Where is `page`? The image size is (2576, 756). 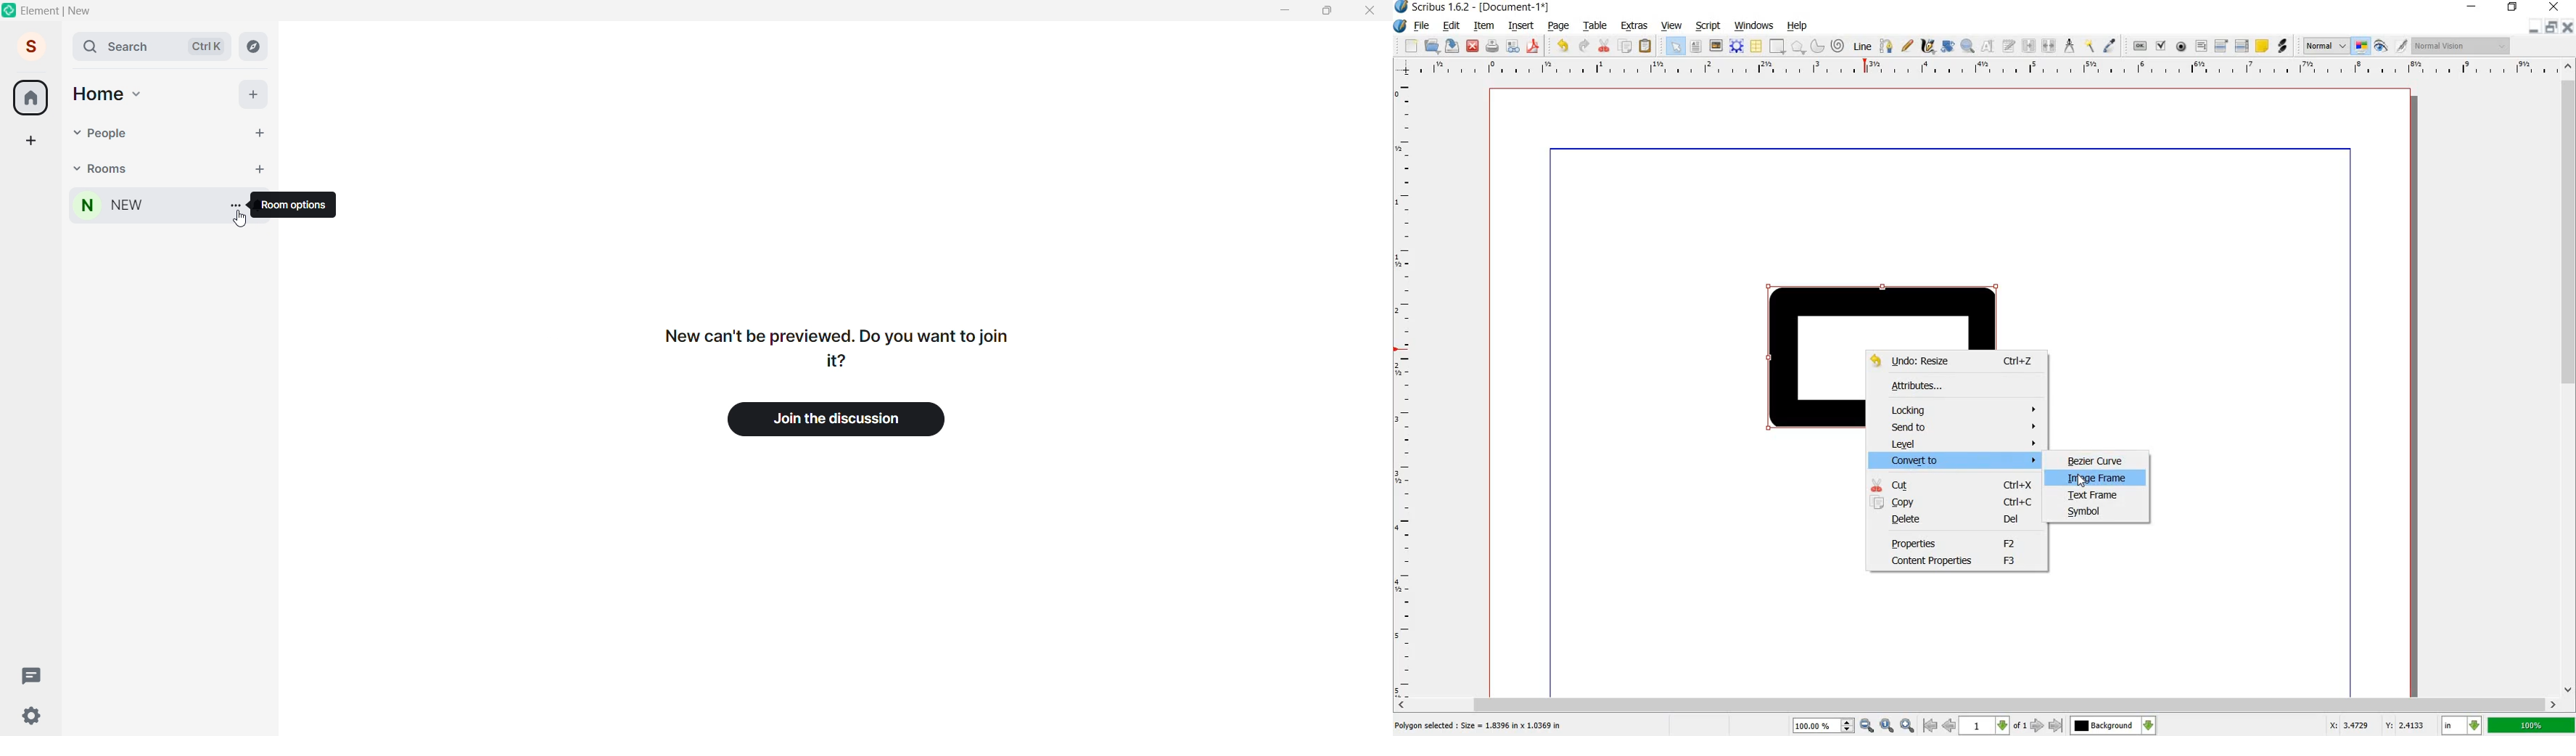 page is located at coordinates (1558, 27).